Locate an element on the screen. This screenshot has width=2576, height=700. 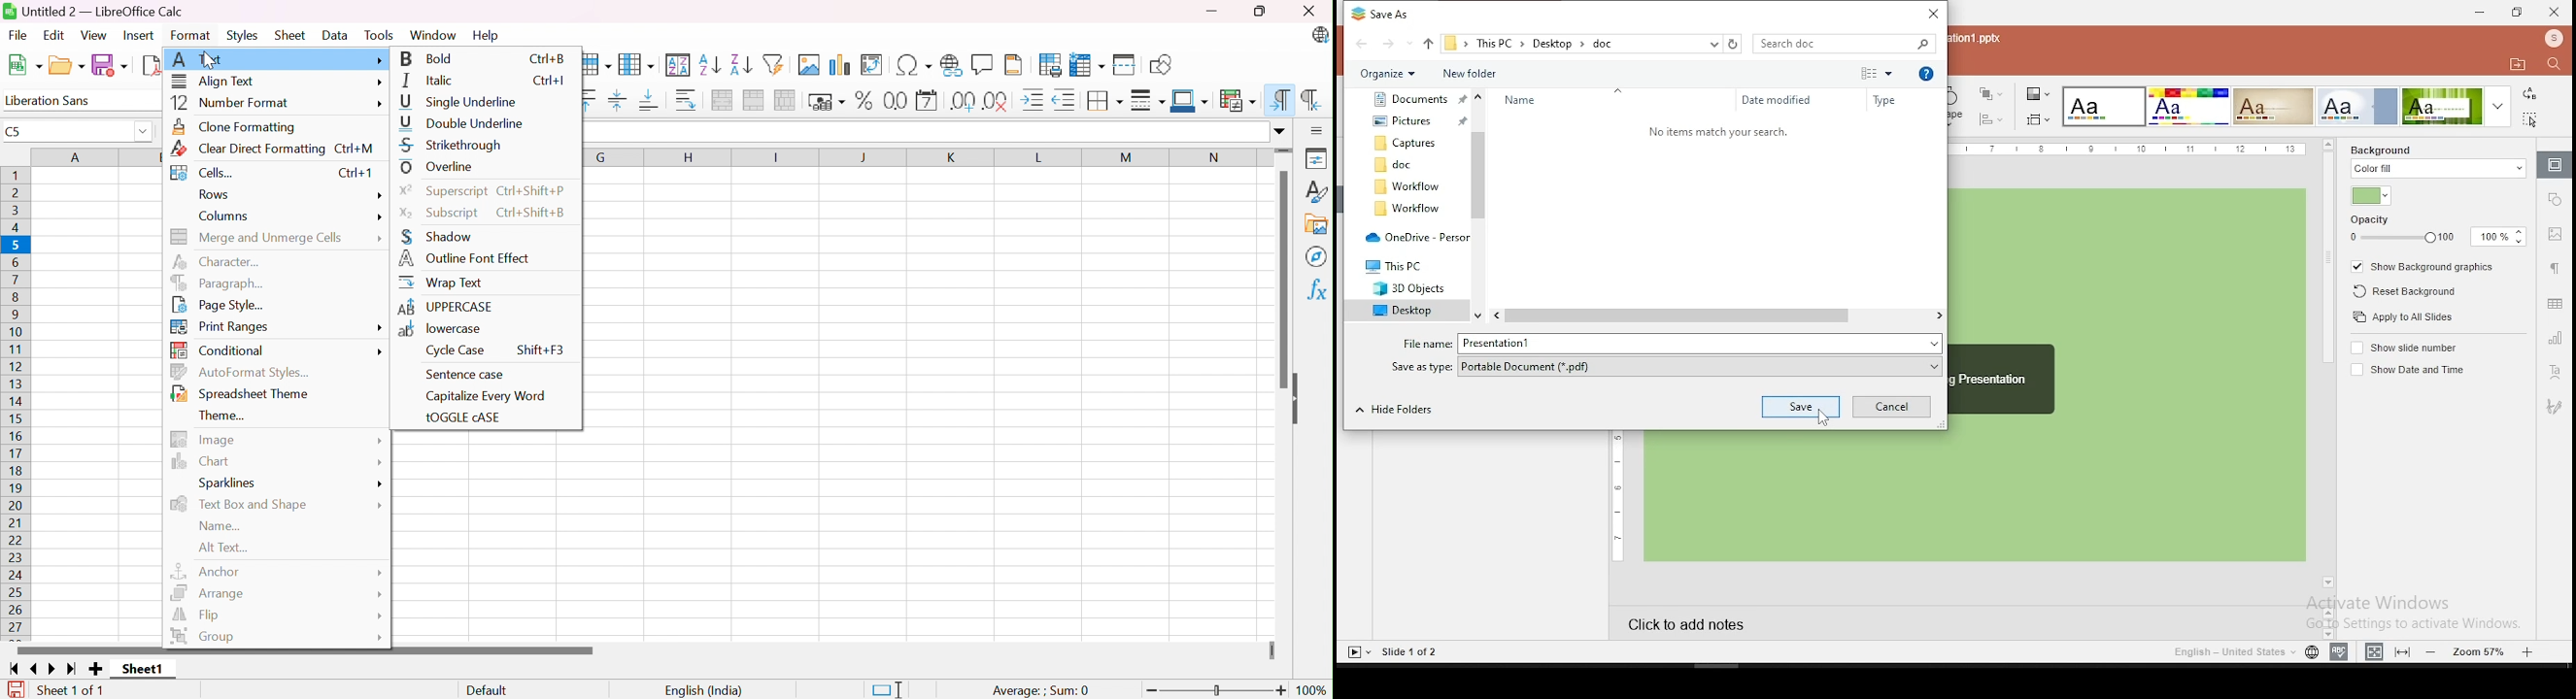
Slider is located at coordinates (1272, 648).